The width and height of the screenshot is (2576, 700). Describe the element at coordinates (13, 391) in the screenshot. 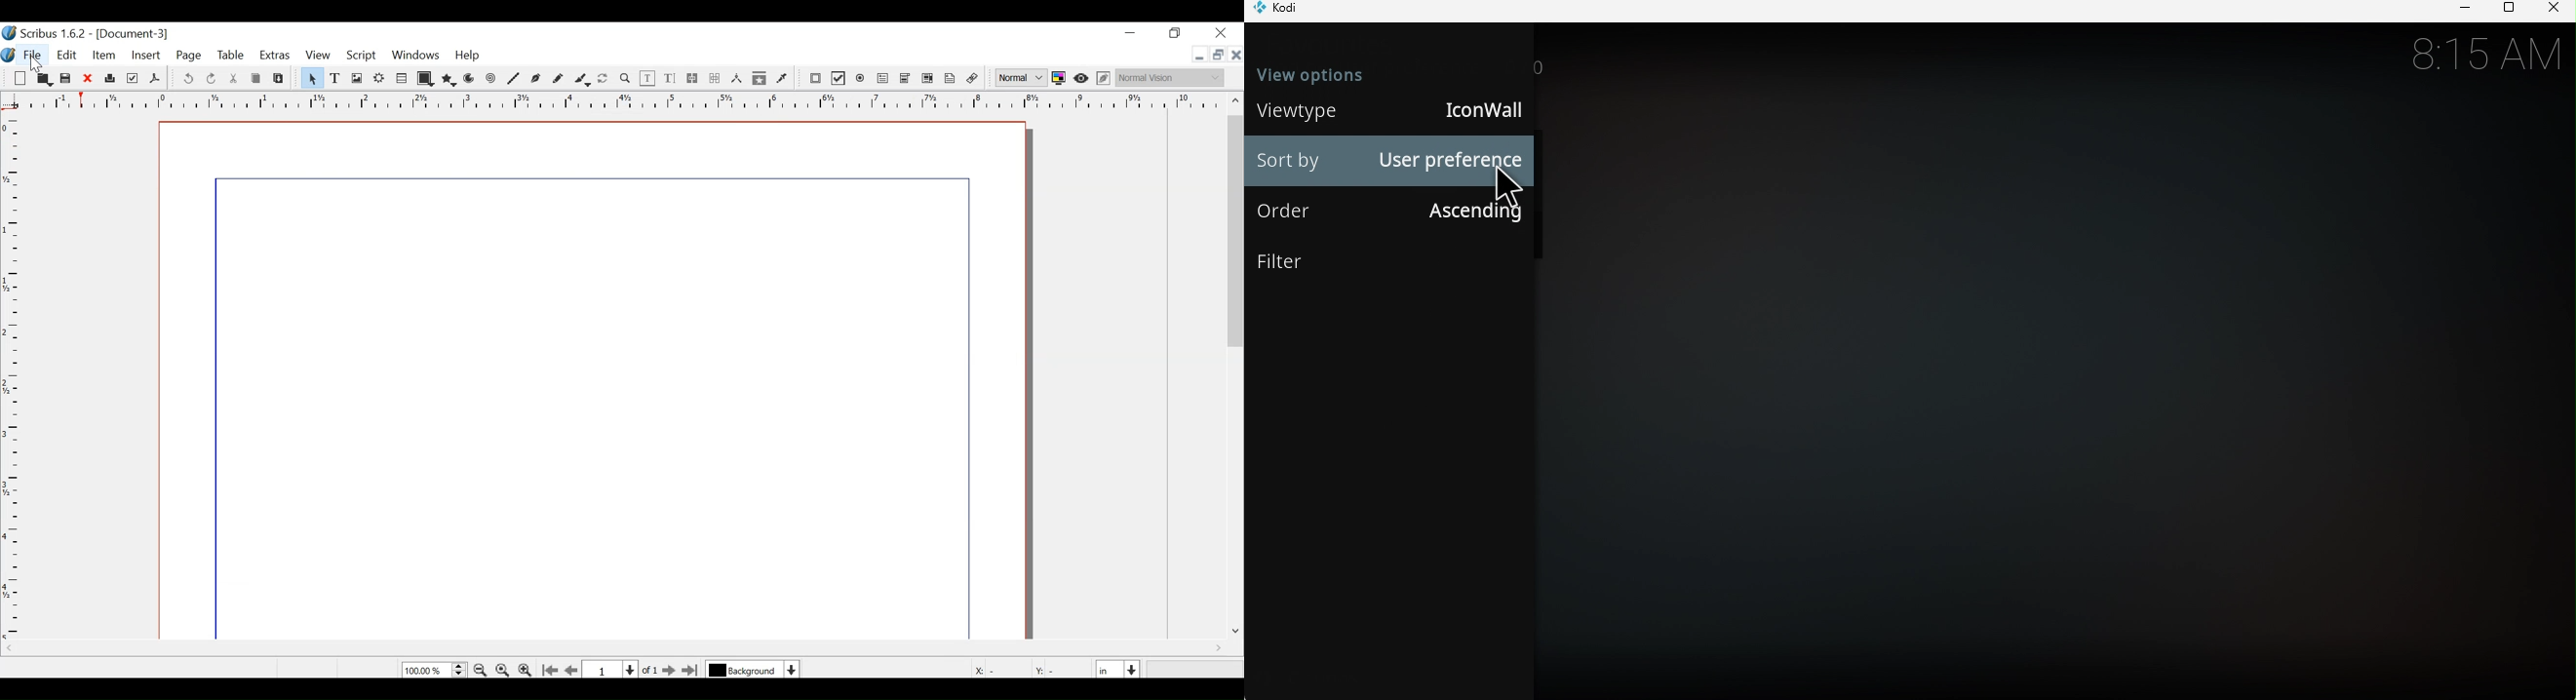

I see `` at that location.